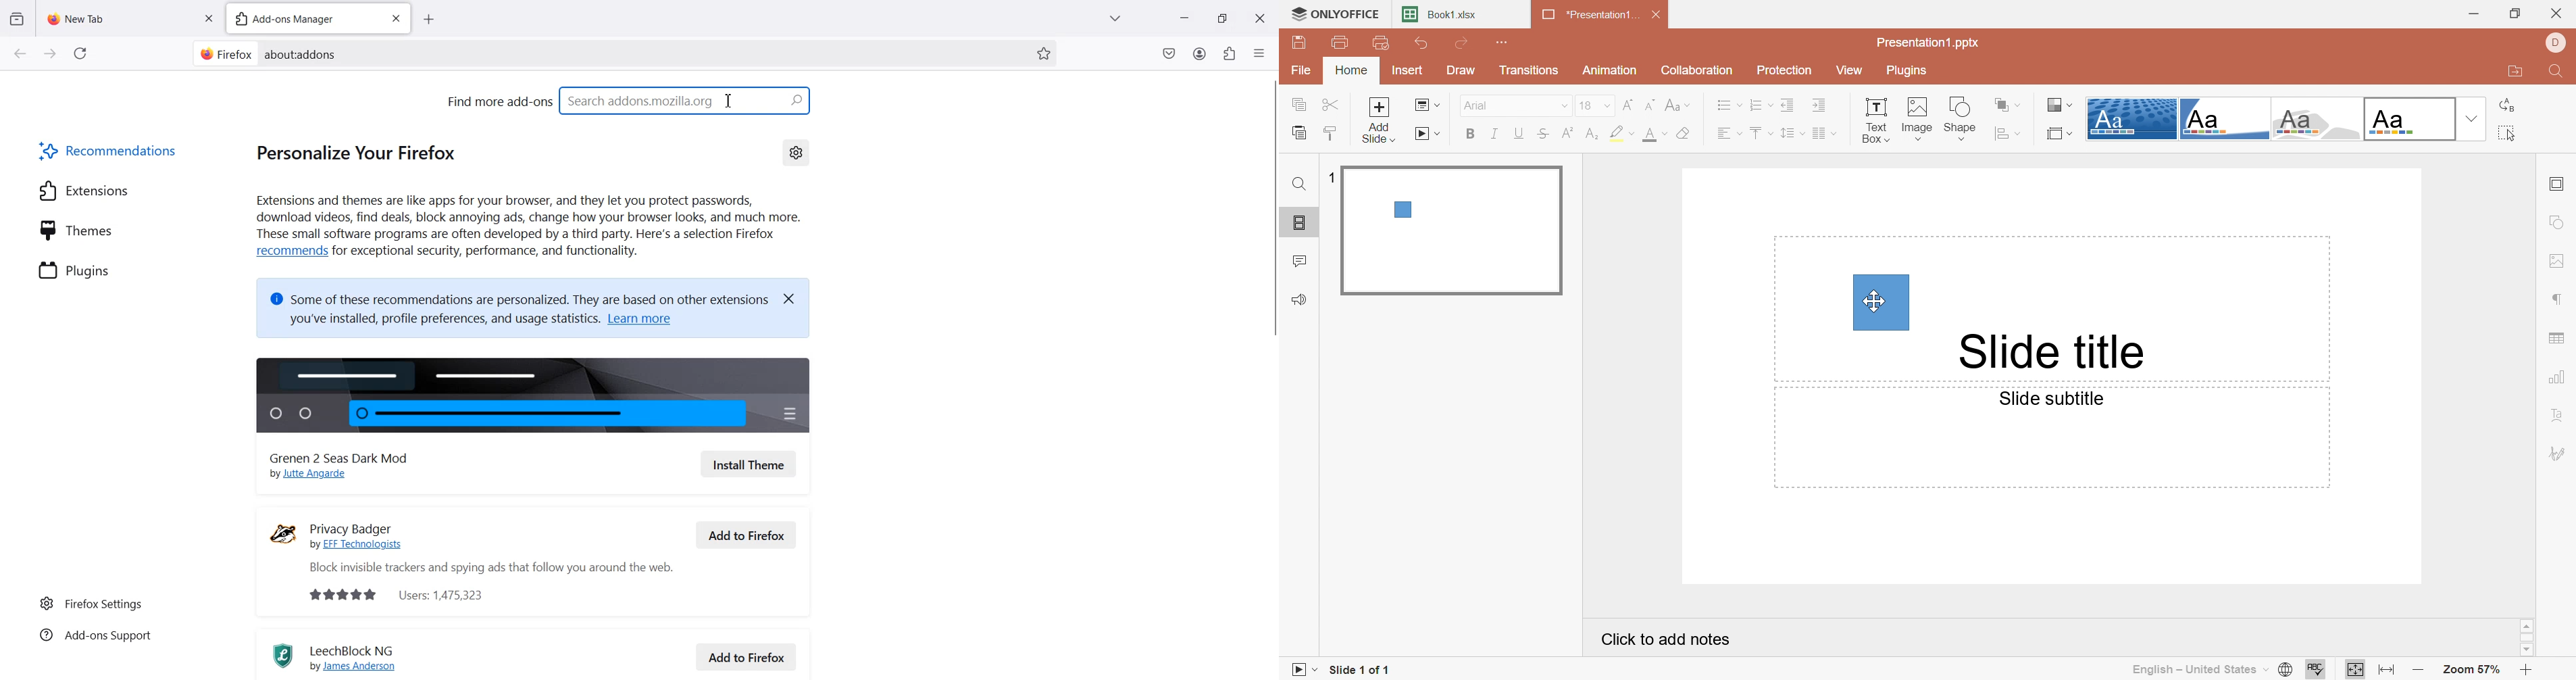 The width and height of the screenshot is (2576, 700). What do you see at coordinates (1882, 303) in the screenshot?
I see `Shape` at bounding box center [1882, 303].